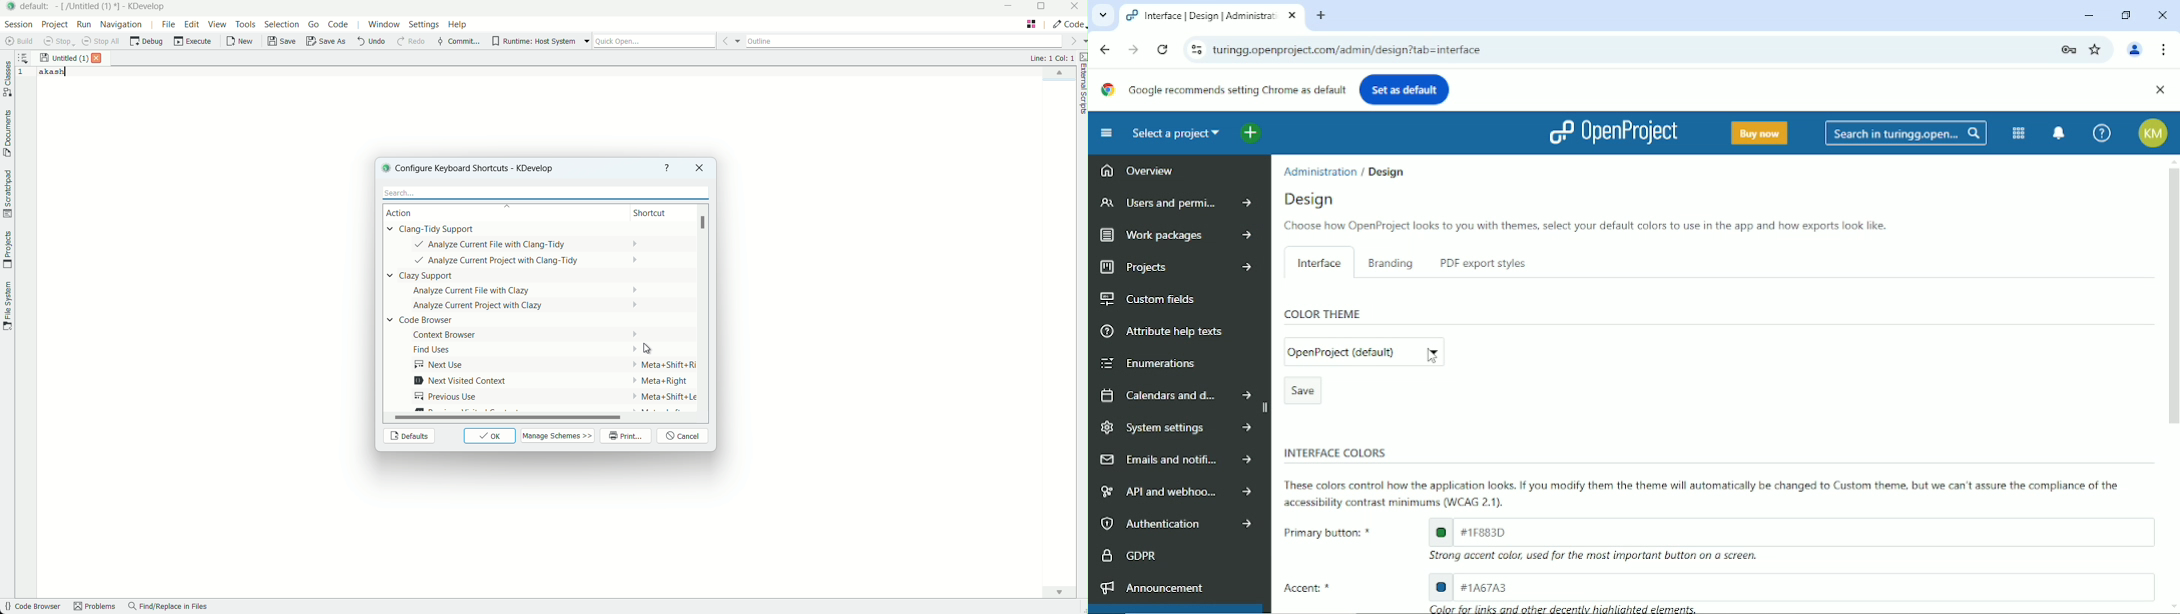 This screenshot has height=616, width=2184. I want to click on Authentication, so click(1174, 524).